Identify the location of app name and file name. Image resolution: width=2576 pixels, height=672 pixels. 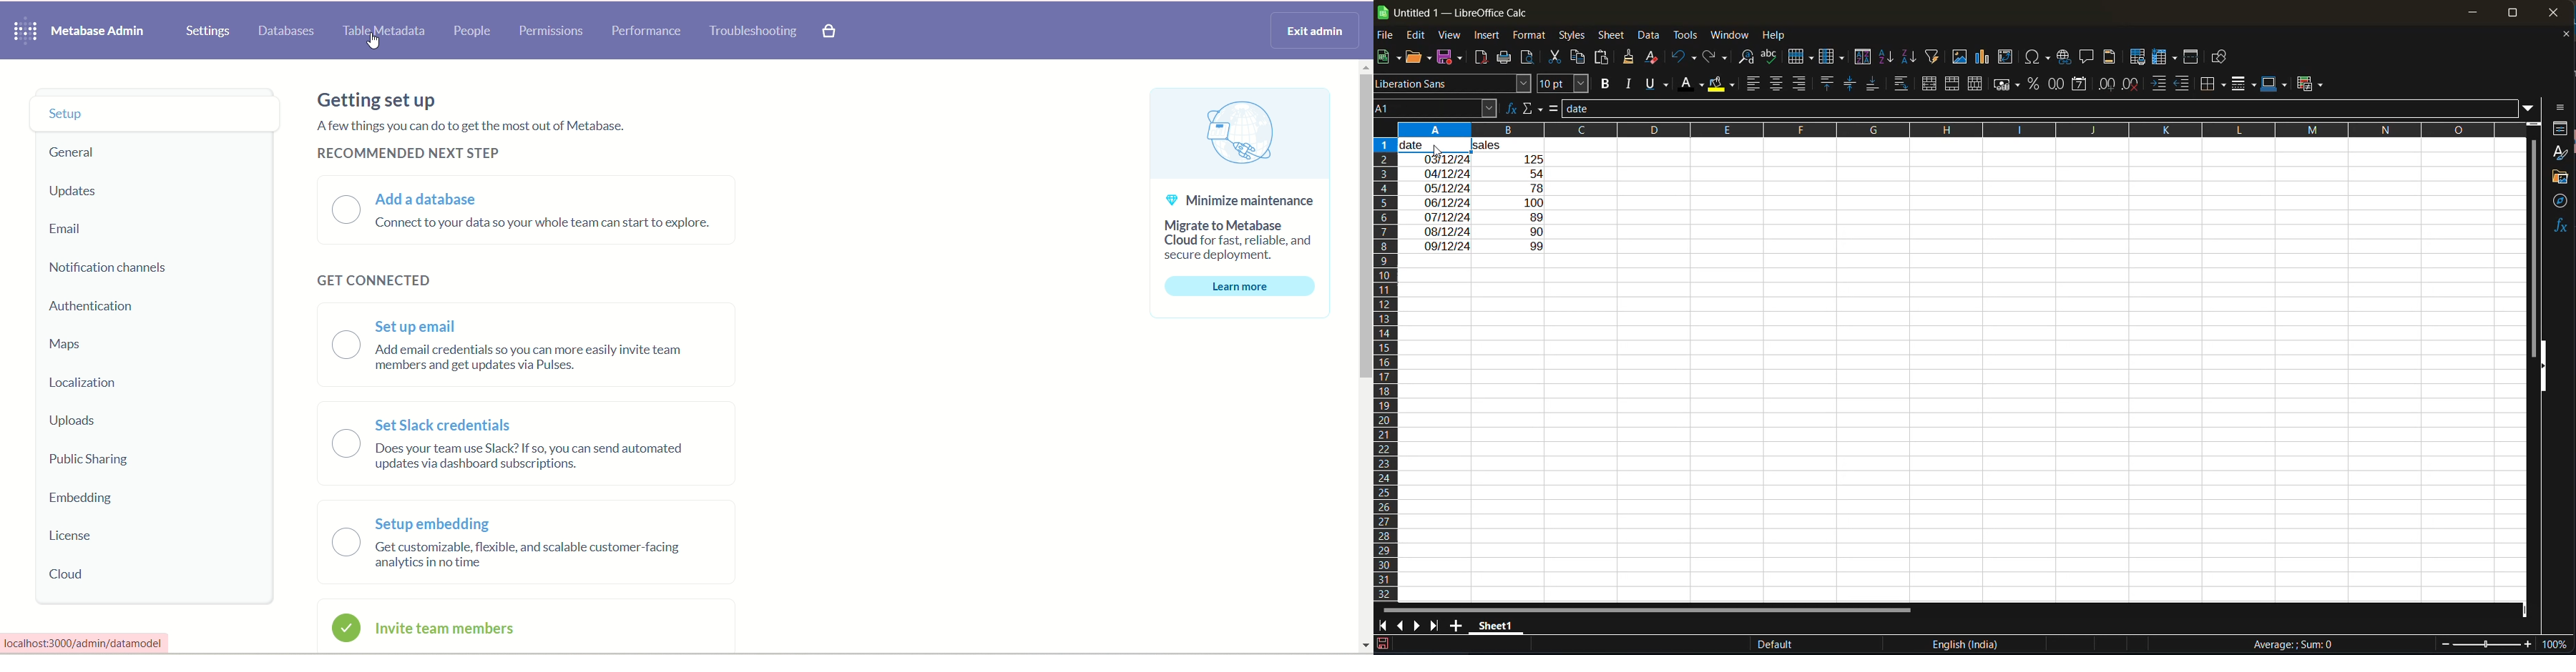
(1454, 10).